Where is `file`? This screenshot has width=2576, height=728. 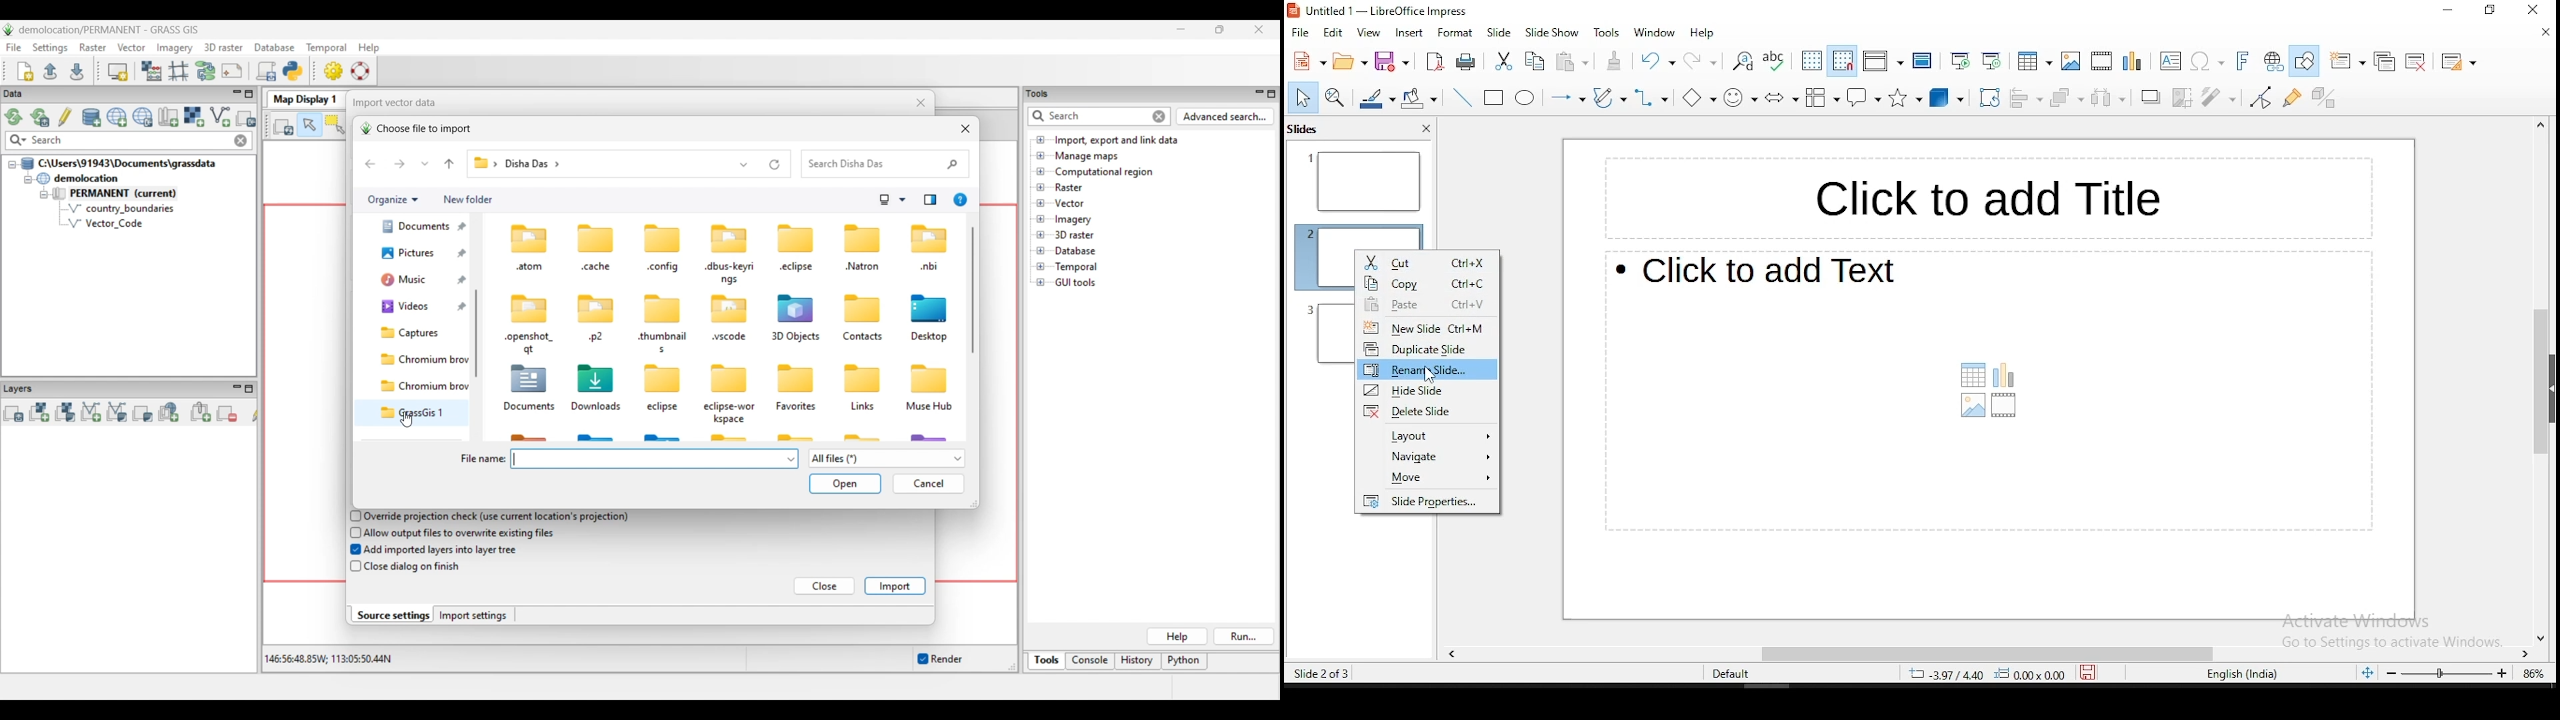
file is located at coordinates (1301, 32).